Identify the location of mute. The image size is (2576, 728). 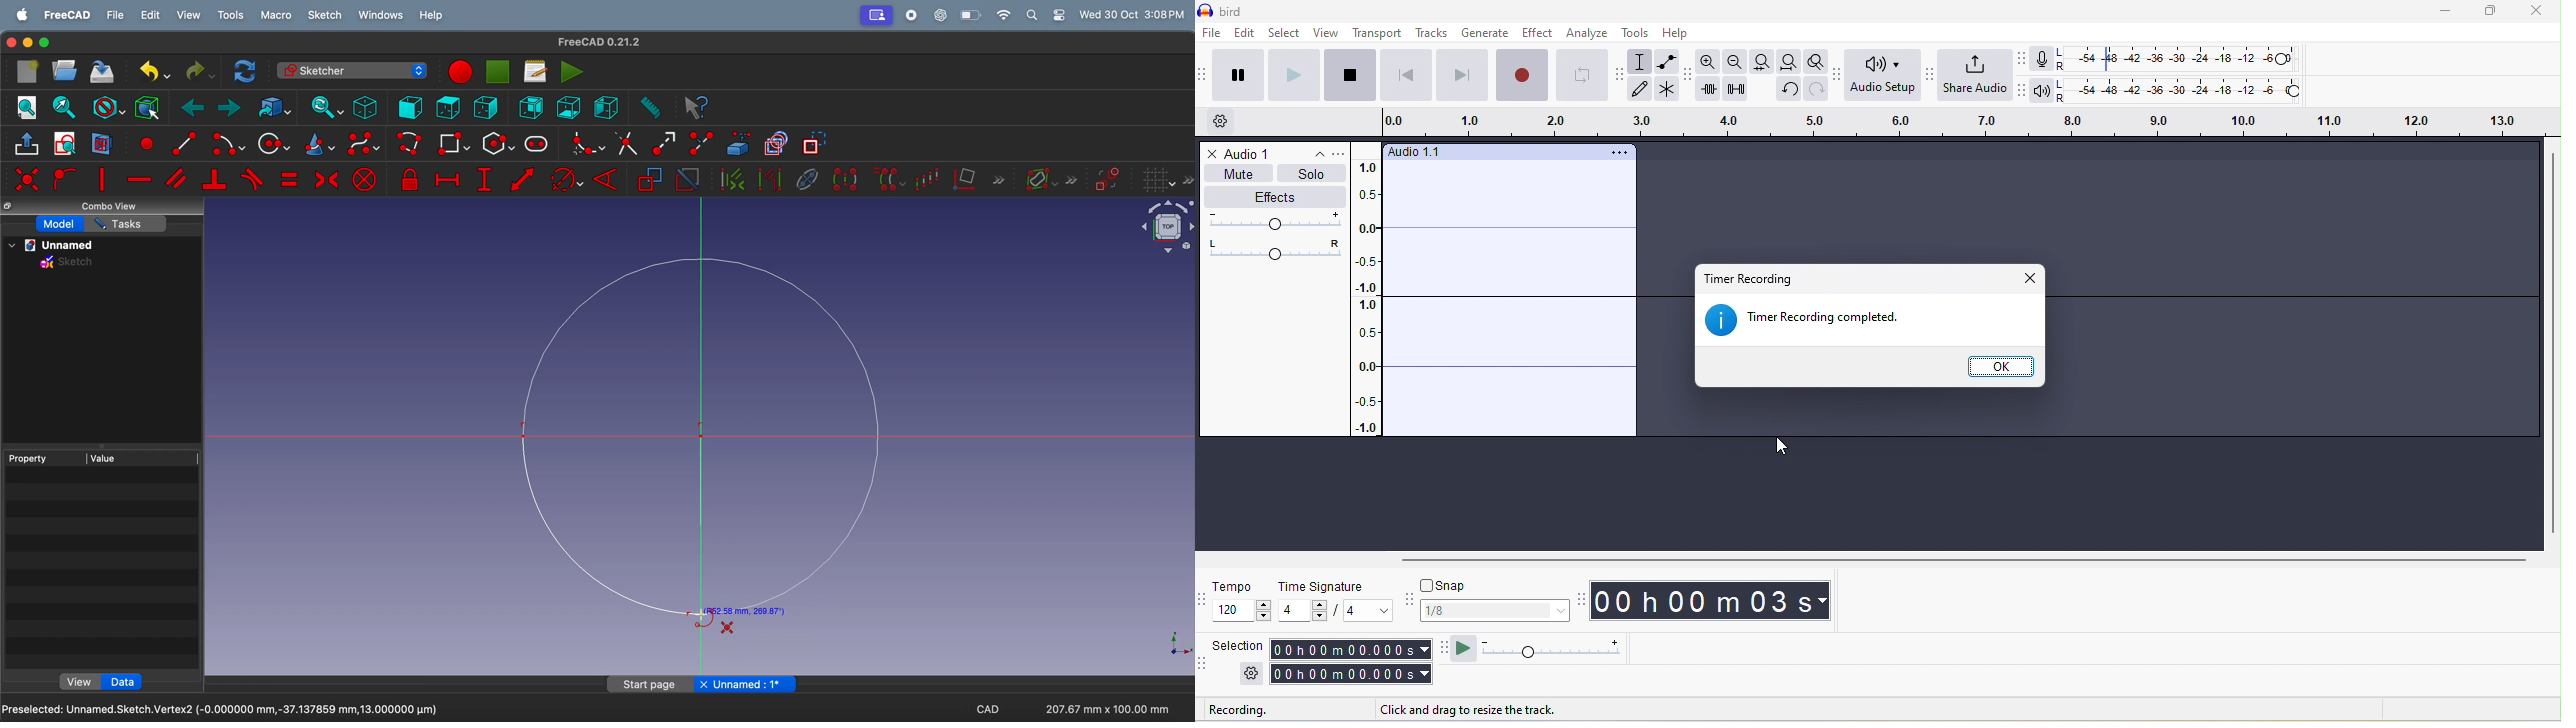
(1238, 176).